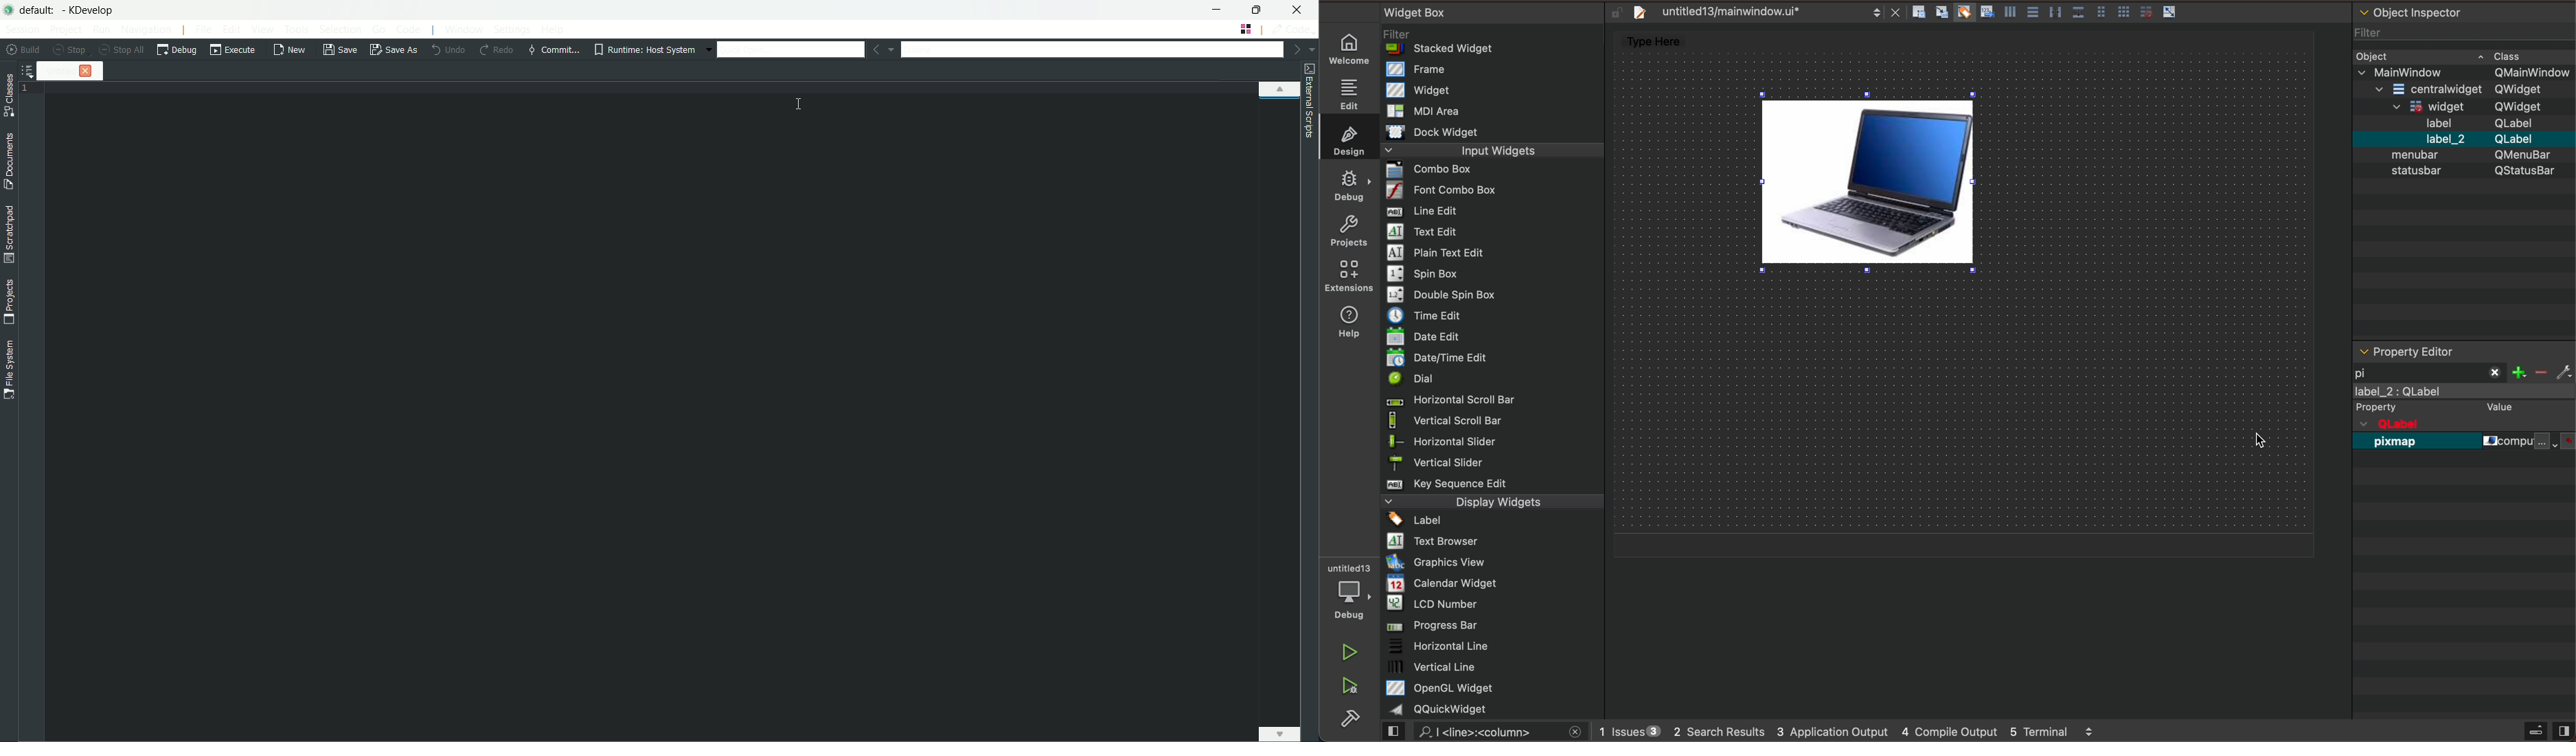 This screenshot has width=2576, height=756. Describe the element at coordinates (1246, 29) in the screenshot. I see `change tab layout` at that location.